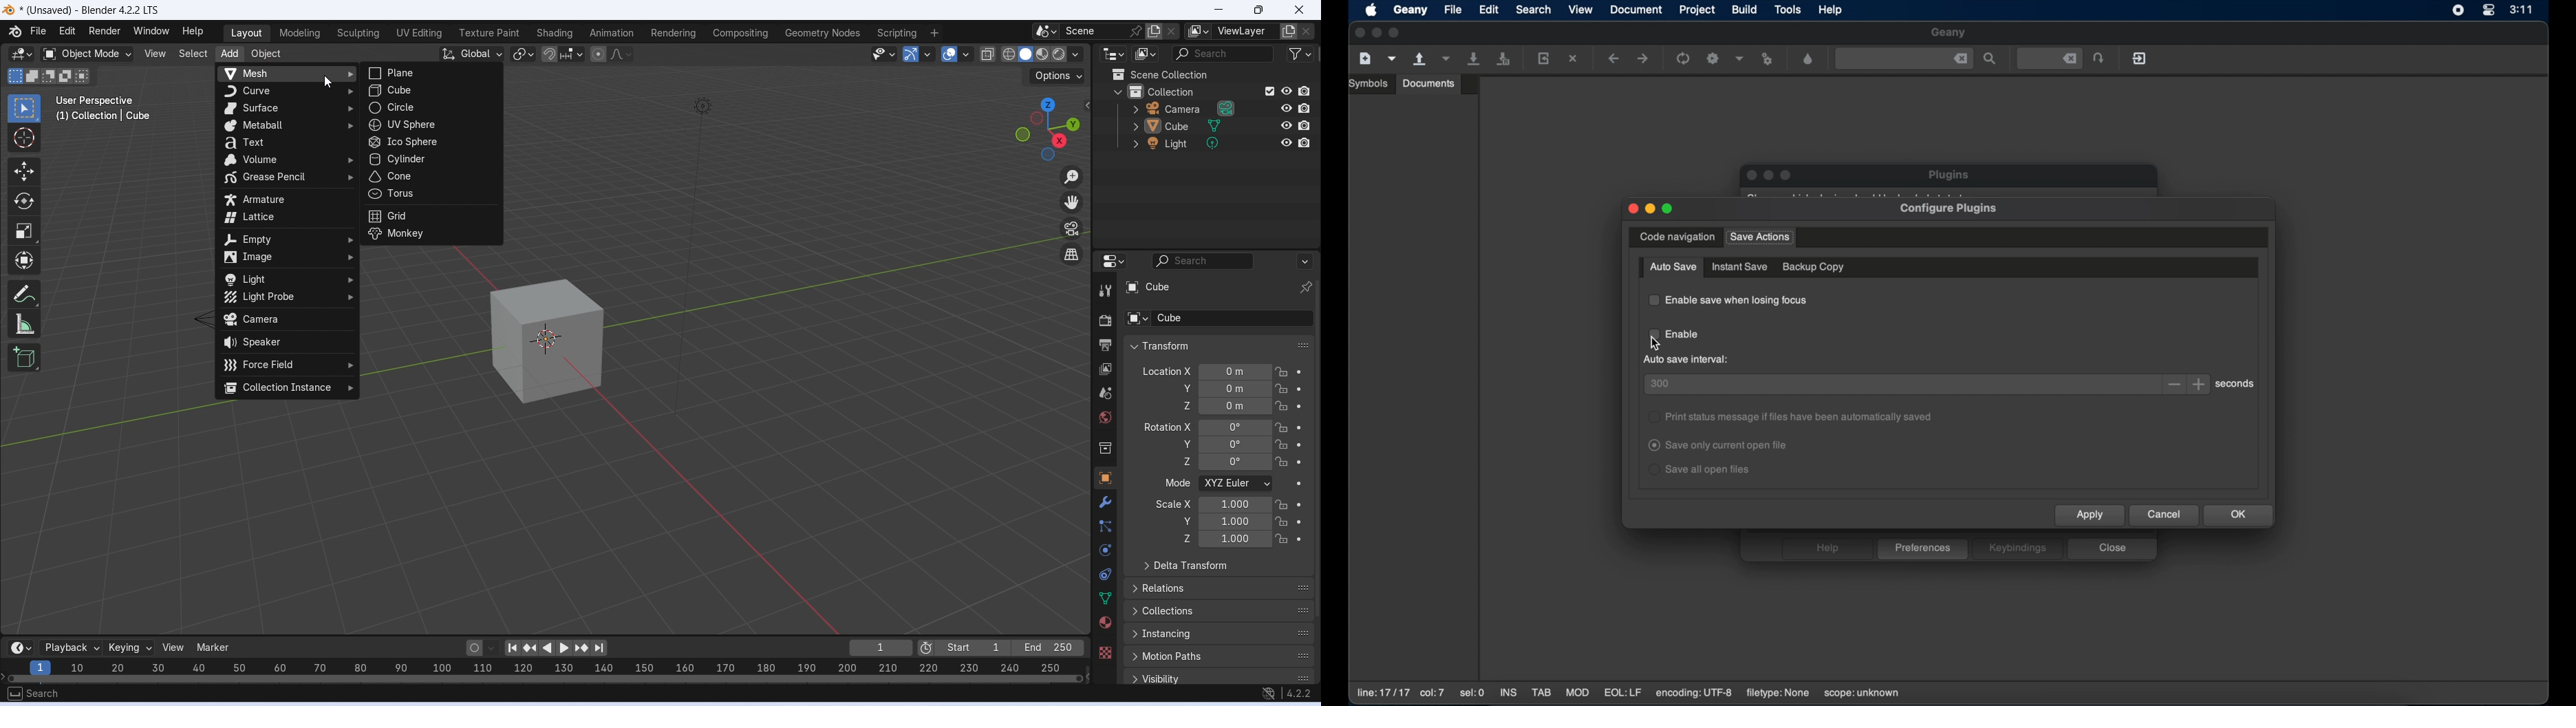 This screenshot has width=2576, height=728. Describe the element at coordinates (1809, 59) in the screenshot. I see `open a color chooser dialogue` at that location.